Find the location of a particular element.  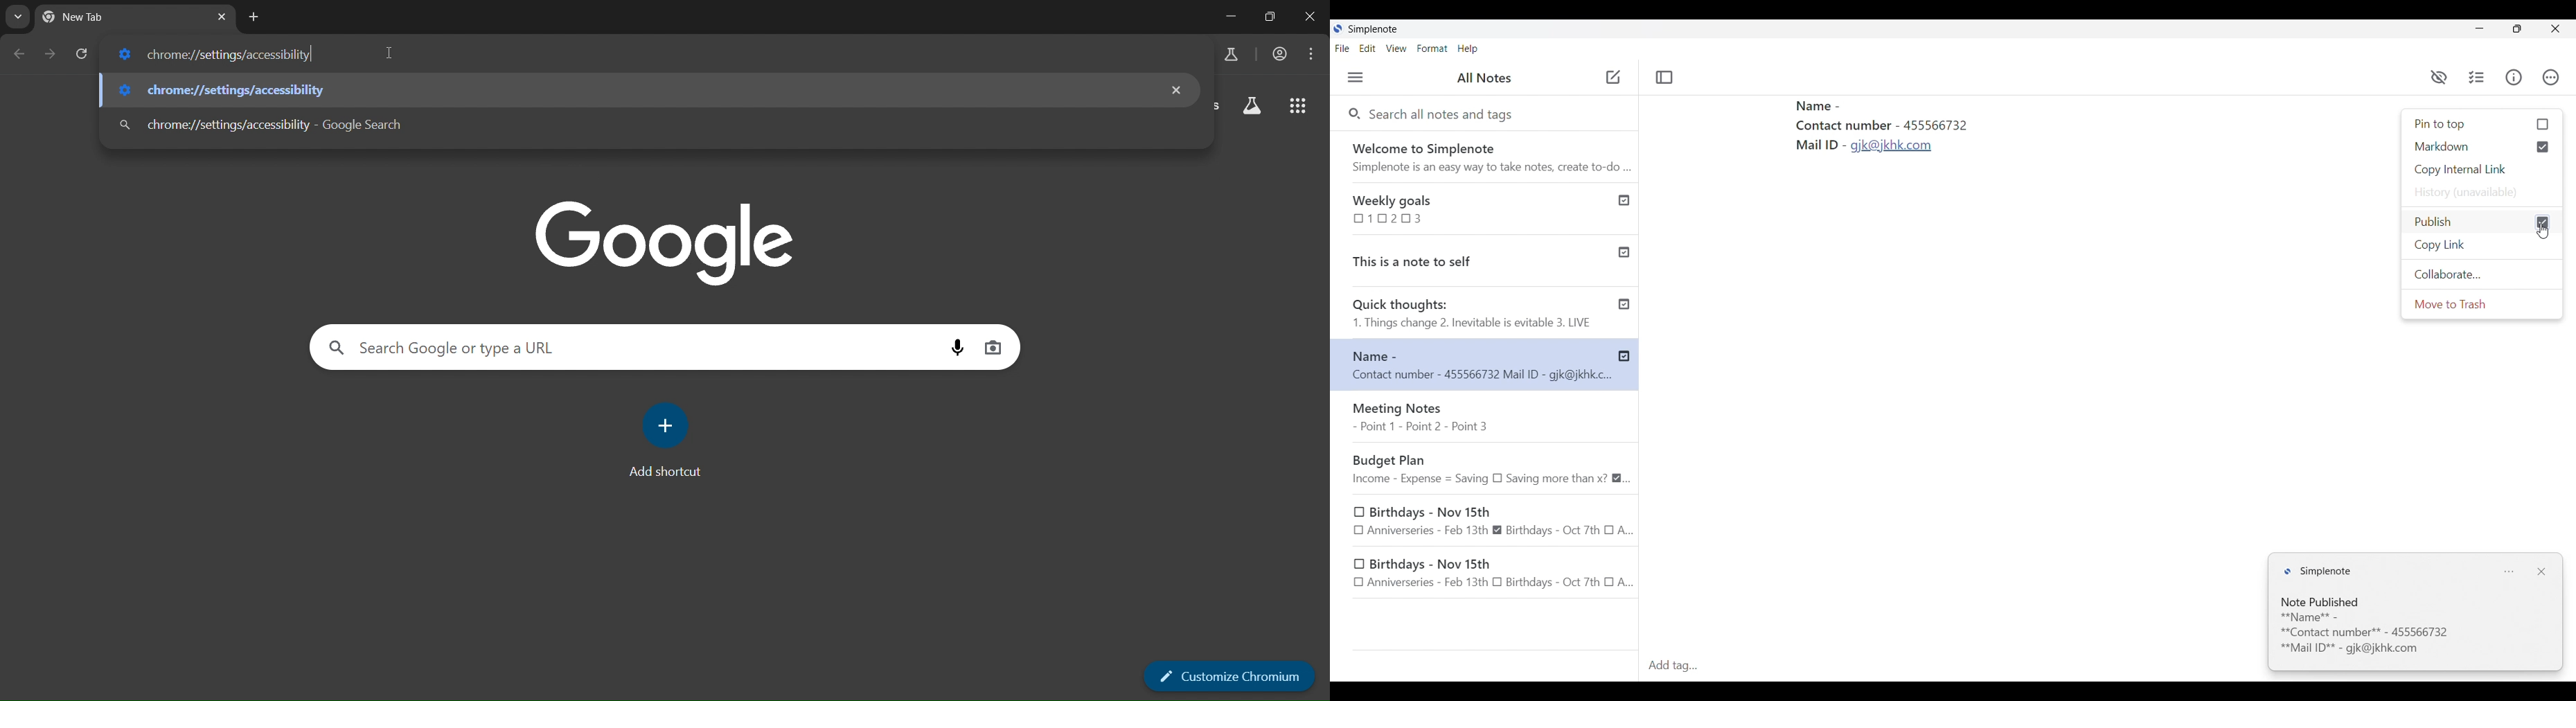

Show interface in a smaller tab is located at coordinates (2518, 29).